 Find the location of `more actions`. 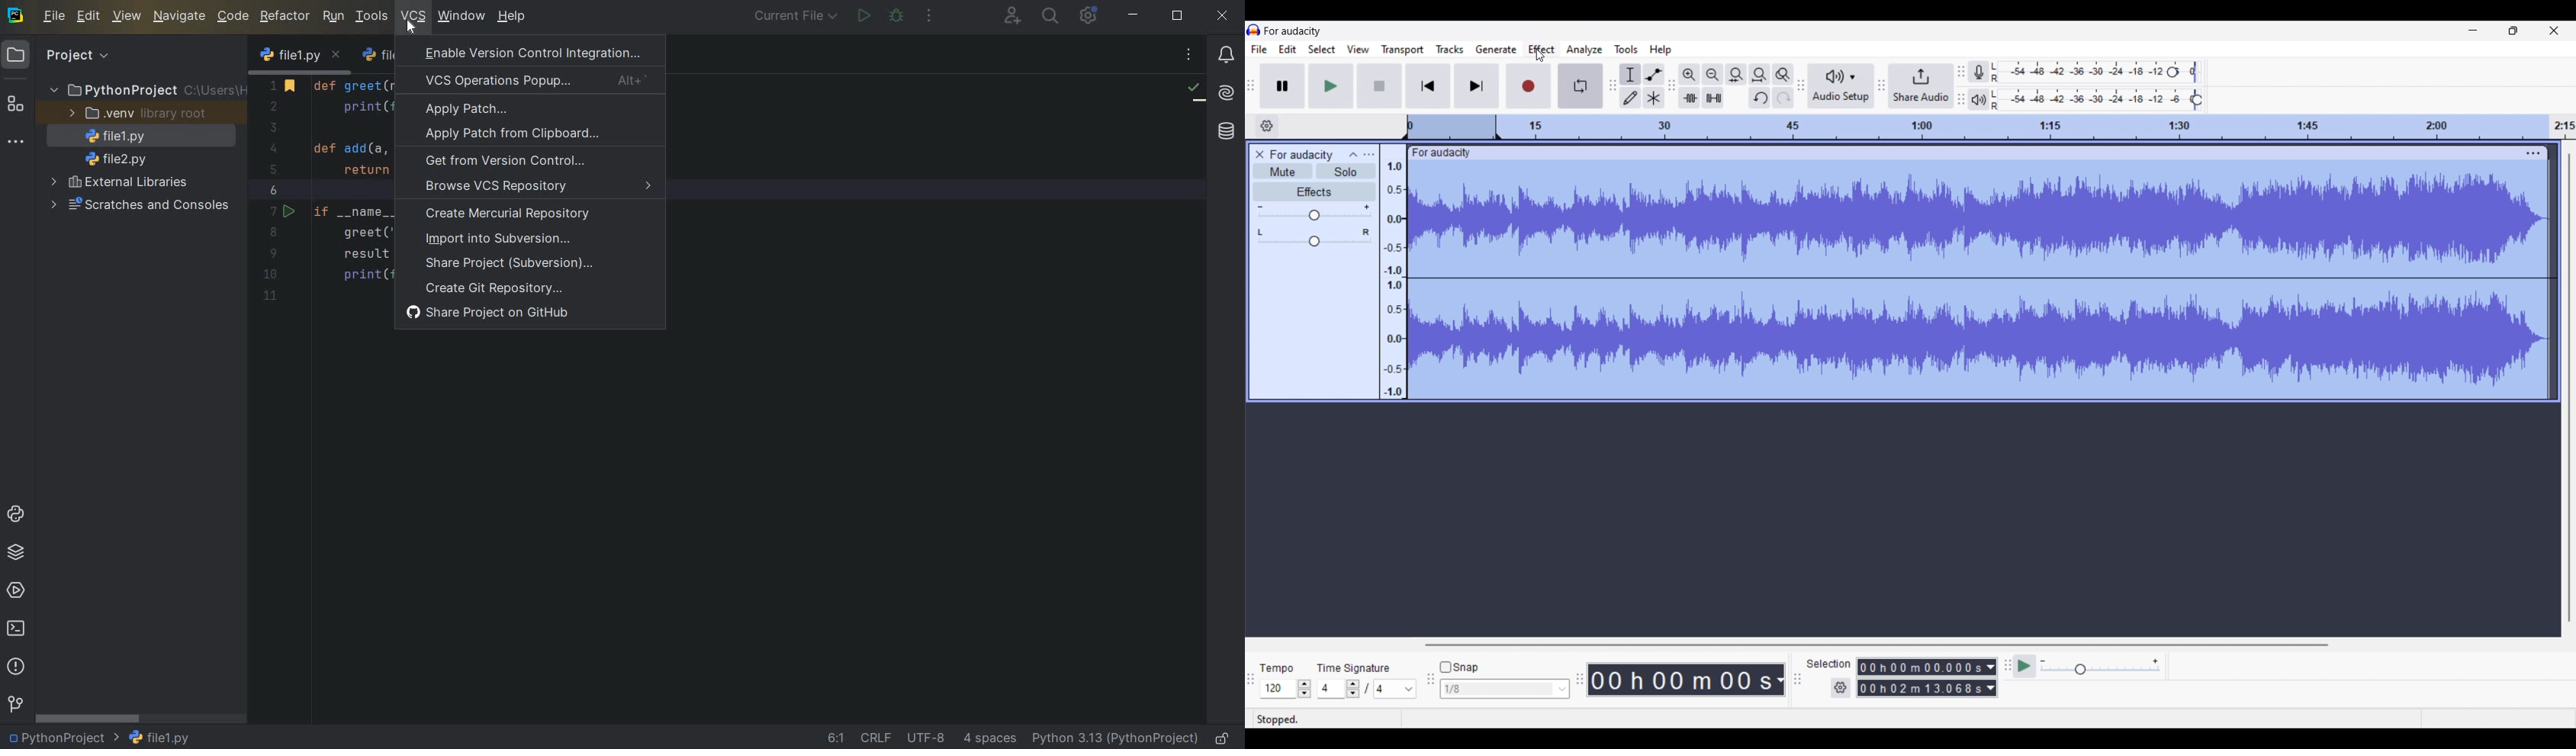

more actions is located at coordinates (928, 17).